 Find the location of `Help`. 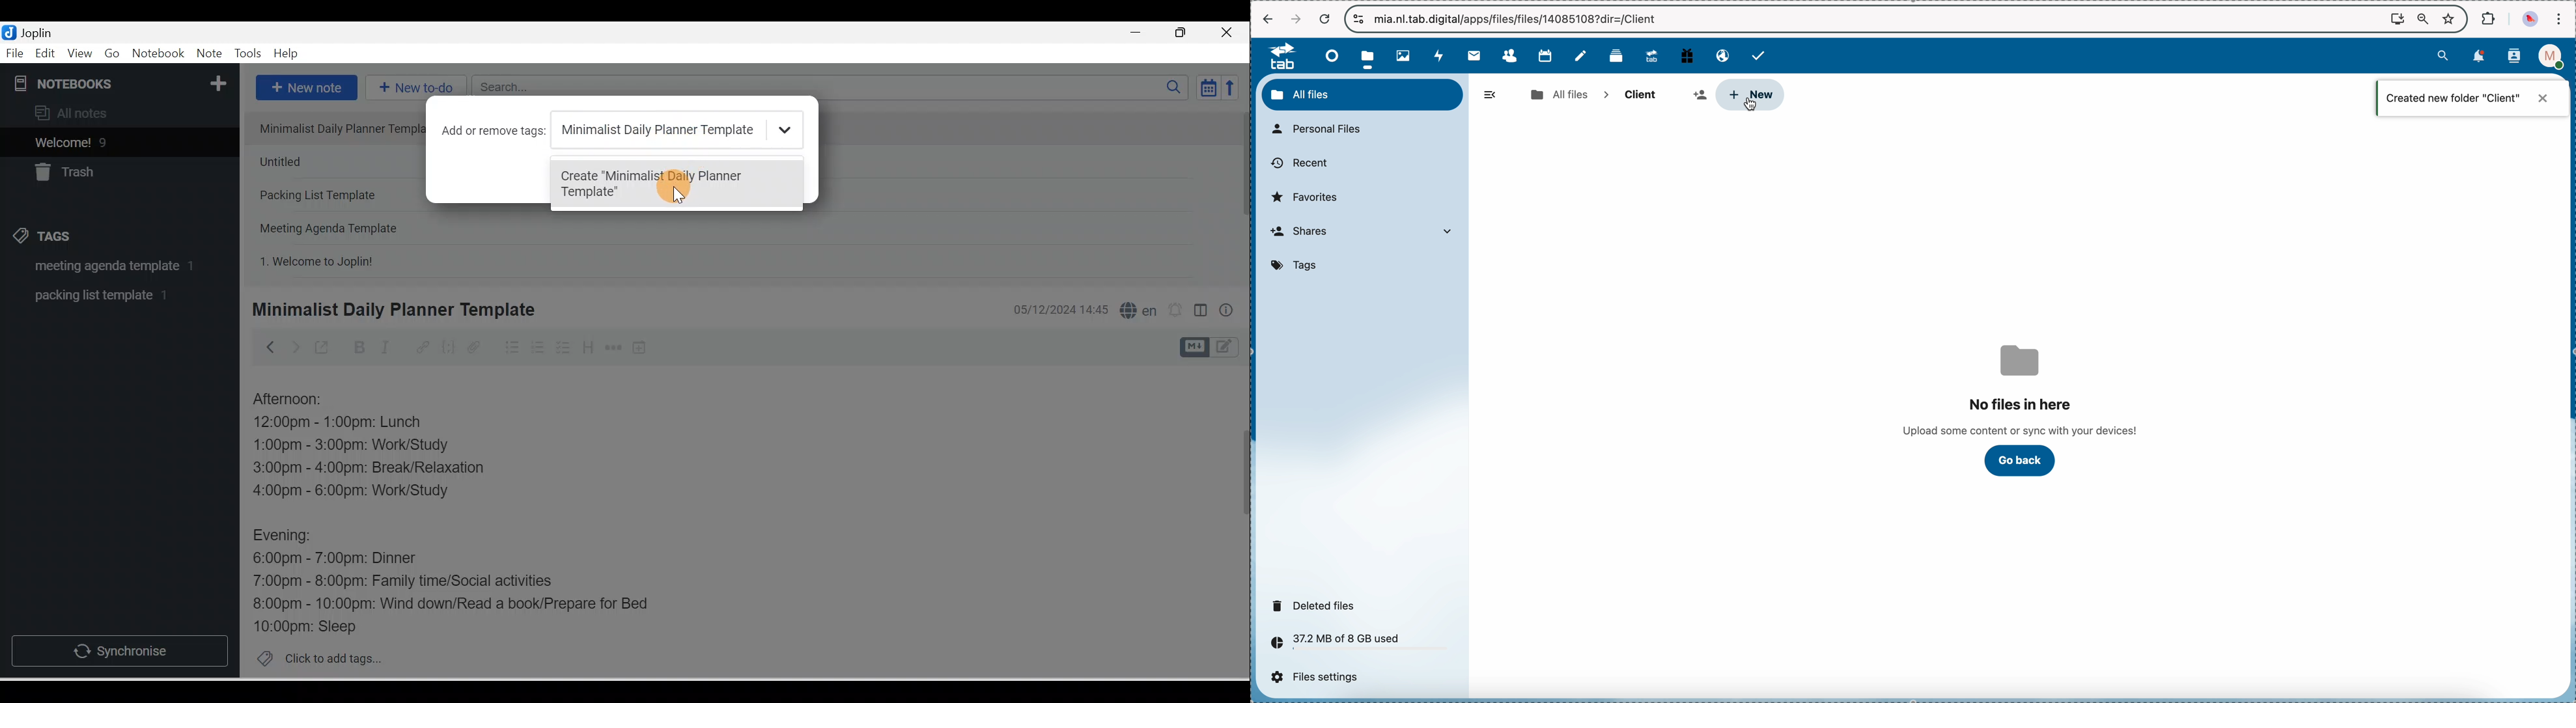

Help is located at coordinates (287, 54).